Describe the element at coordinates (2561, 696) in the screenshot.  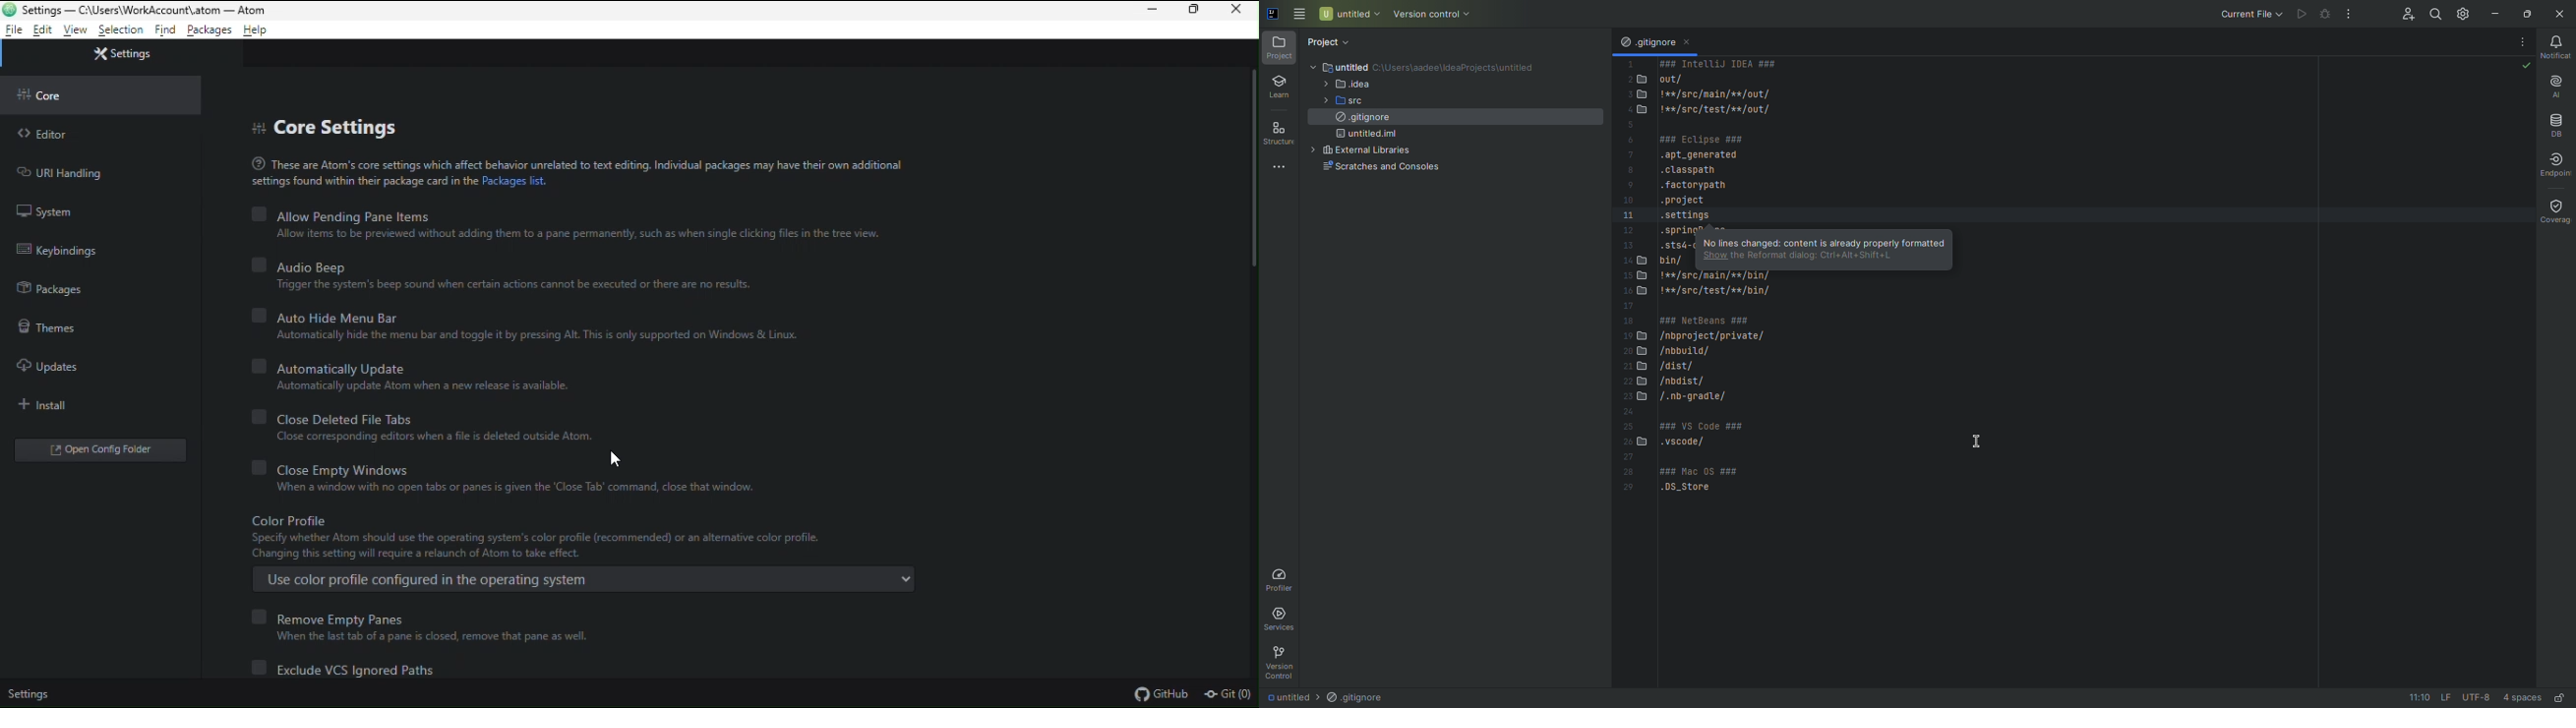
I see `Lock` at that location.